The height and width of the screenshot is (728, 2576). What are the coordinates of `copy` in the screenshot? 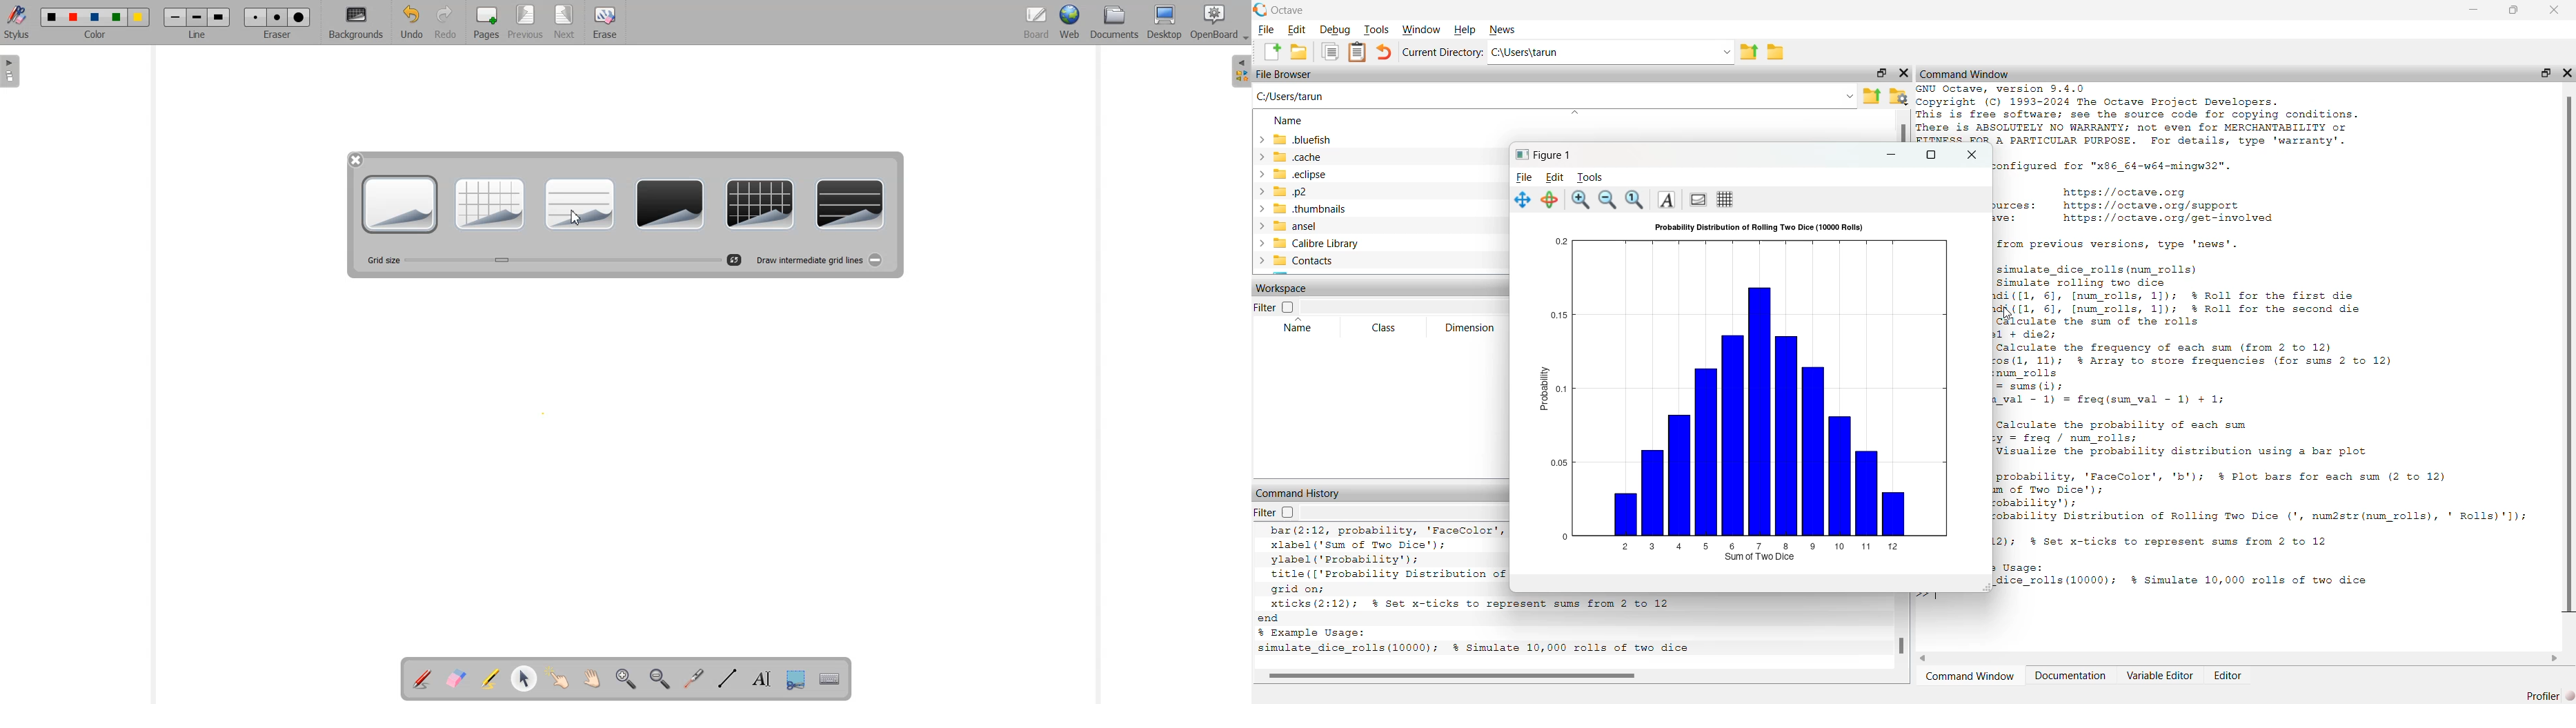 It's located at (1330, 52).